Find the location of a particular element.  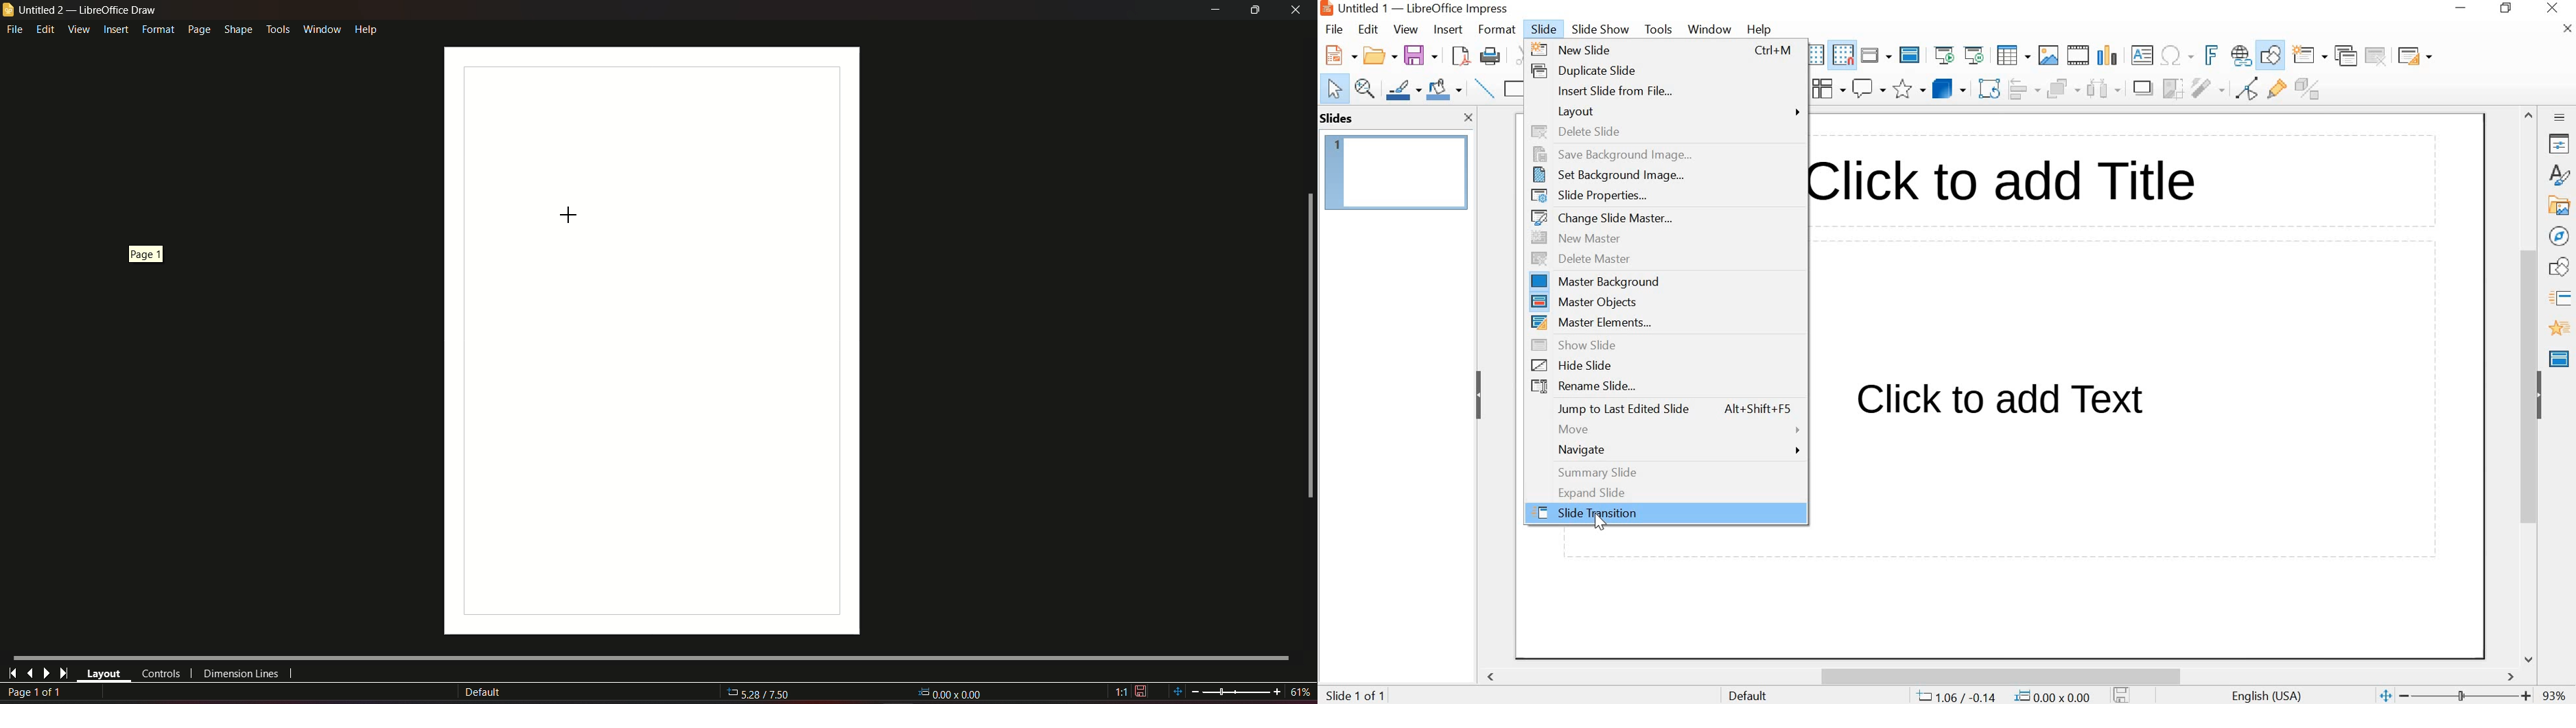

0.00x0.00 is located at coordinates (951, 692).